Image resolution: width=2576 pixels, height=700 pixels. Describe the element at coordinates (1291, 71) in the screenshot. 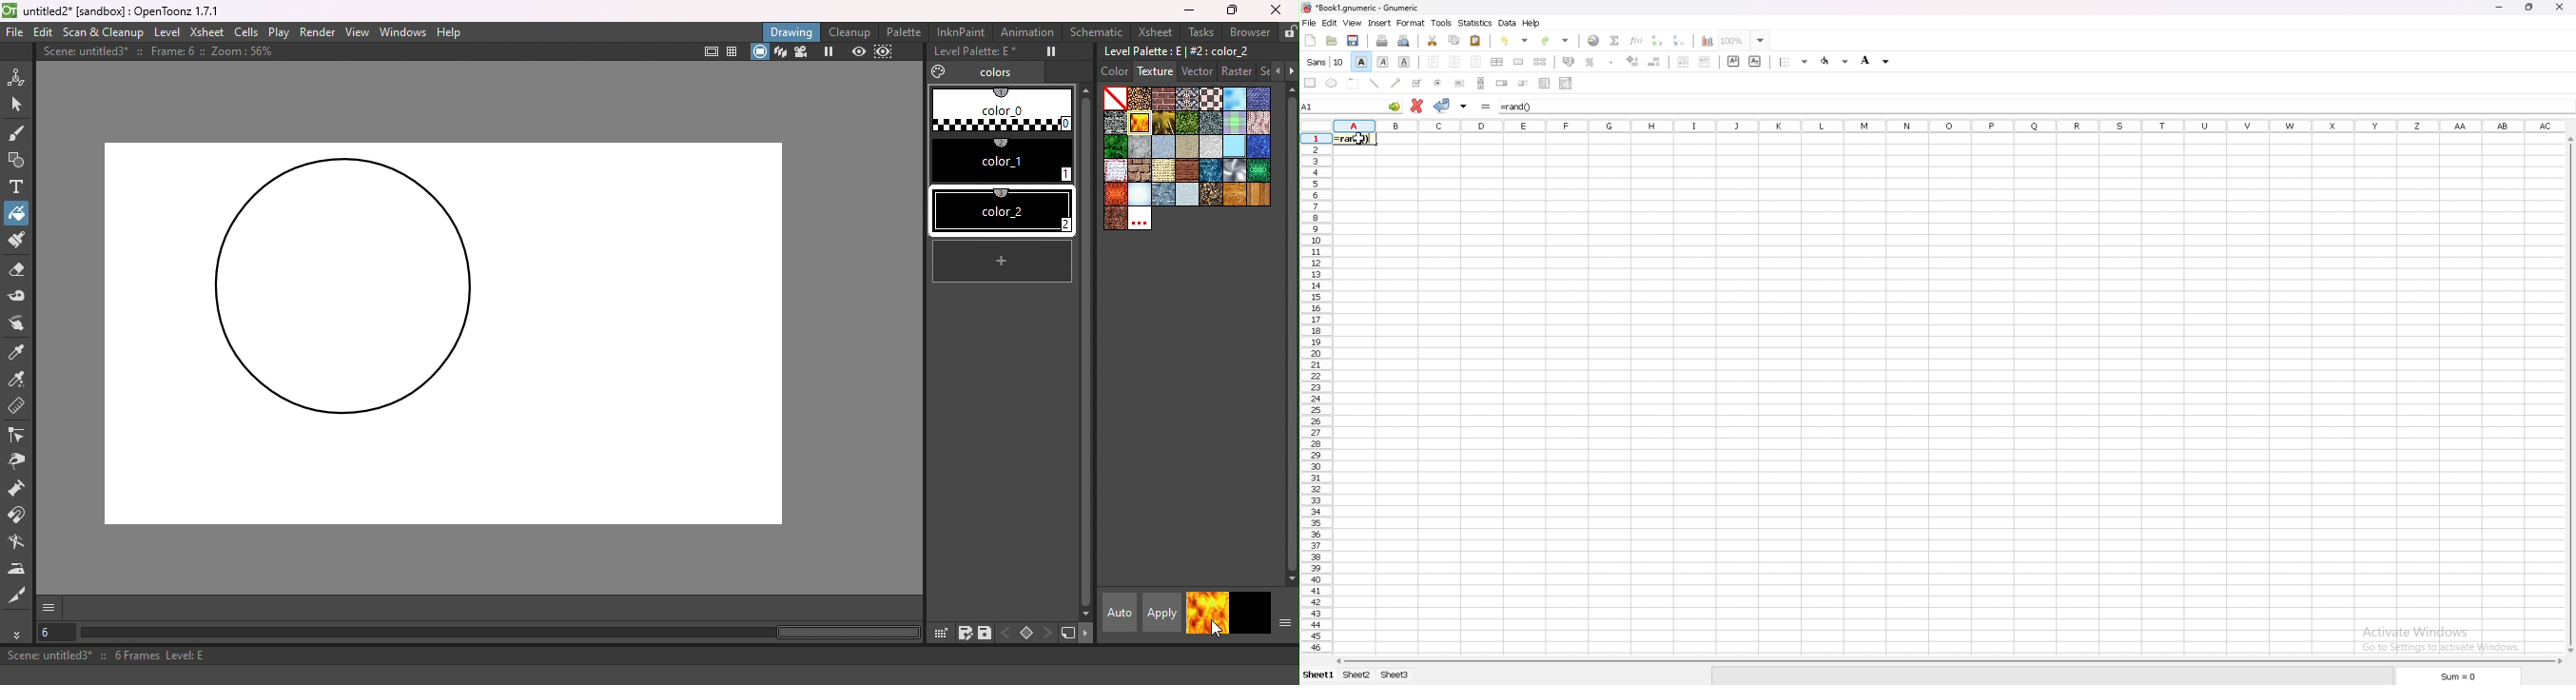

I see `Next` at that location.